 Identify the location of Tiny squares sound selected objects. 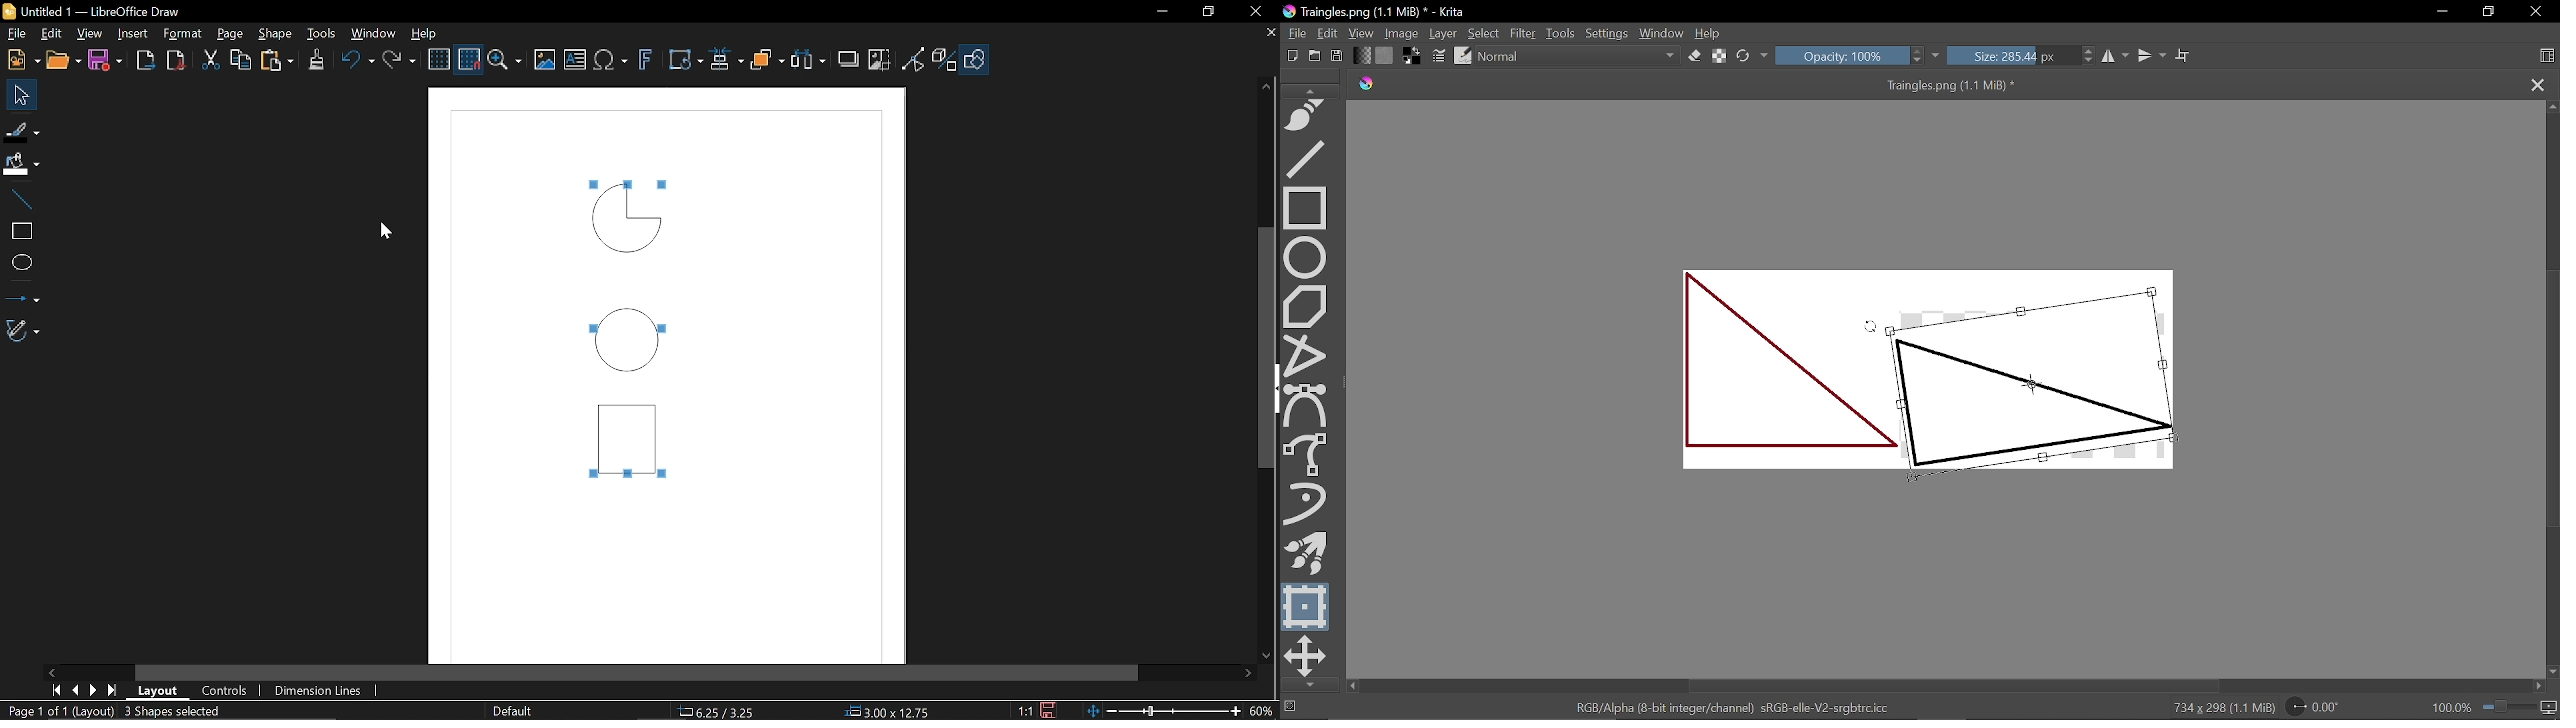
(587, 328).